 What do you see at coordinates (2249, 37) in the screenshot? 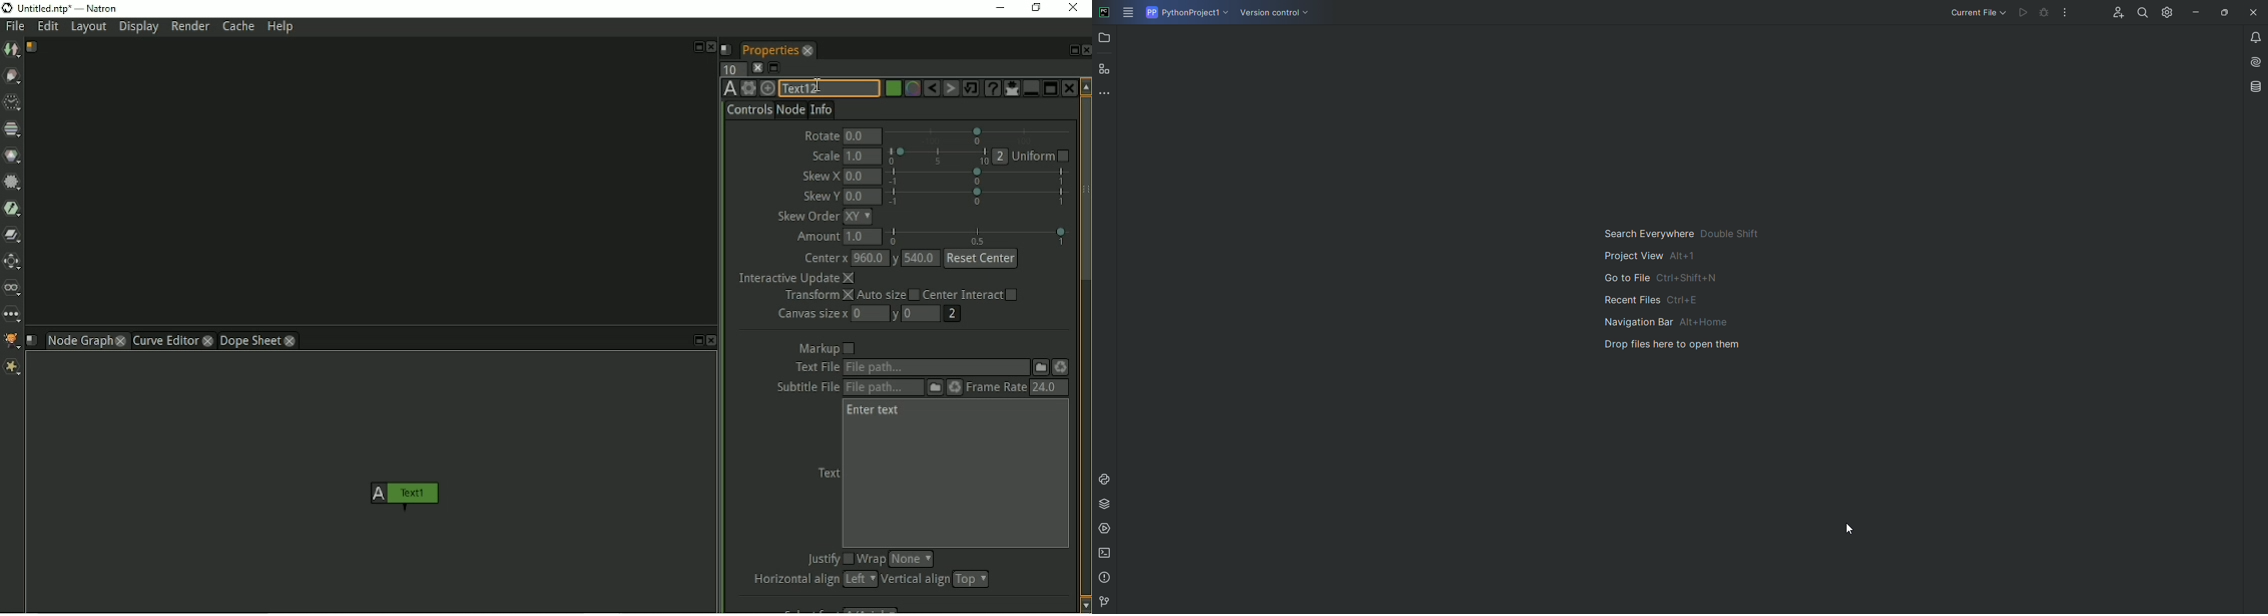
I see `Notifications` at bounding box center [2249, 37].